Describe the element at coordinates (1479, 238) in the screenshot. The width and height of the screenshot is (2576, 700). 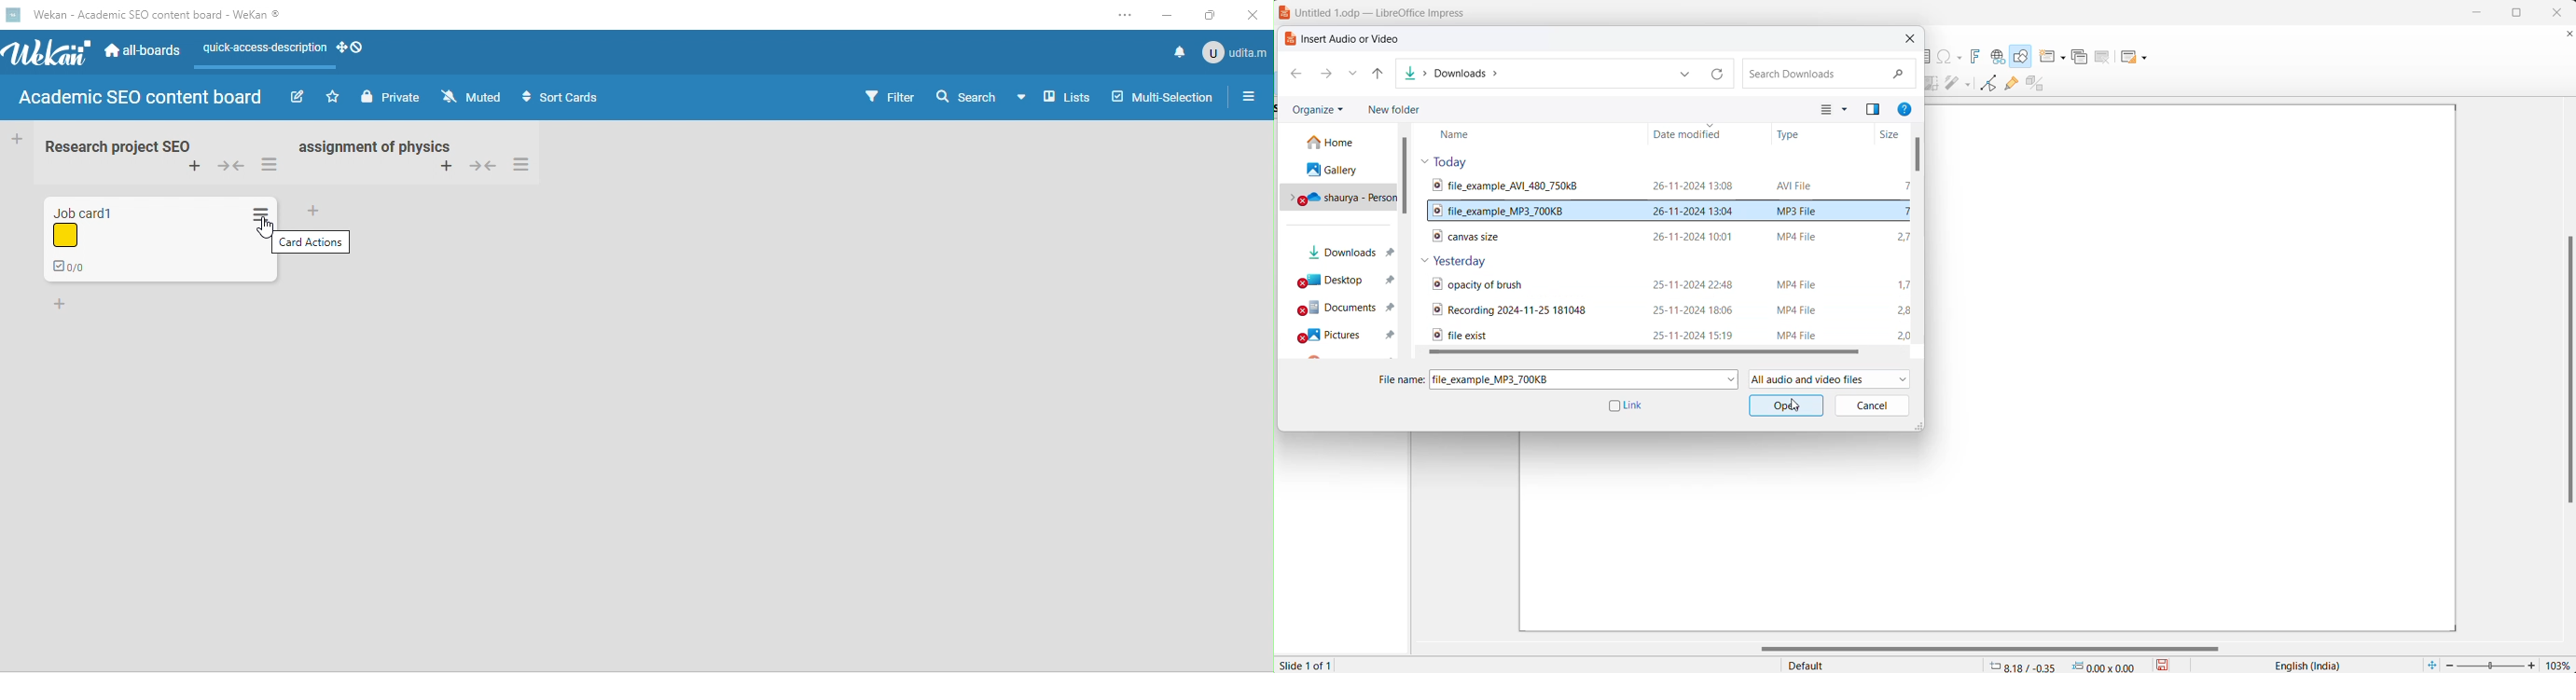
I see `video file name` at that location.